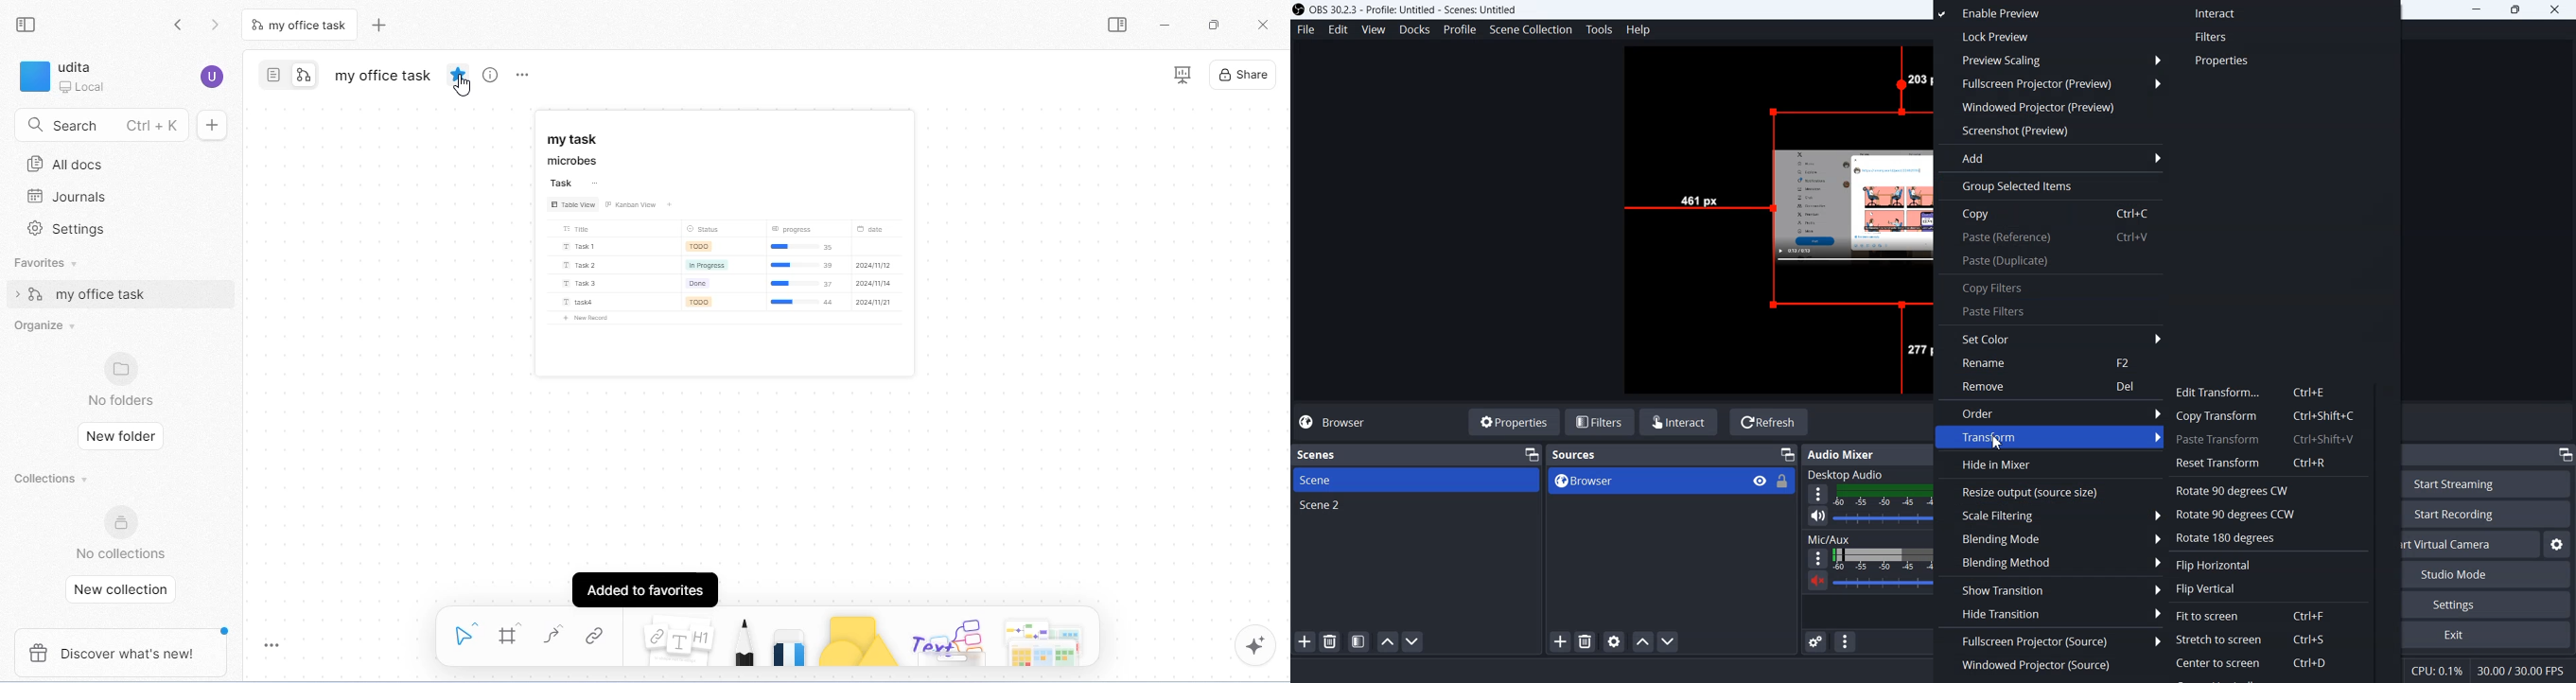  I want to click on More, so click(1813, 558).